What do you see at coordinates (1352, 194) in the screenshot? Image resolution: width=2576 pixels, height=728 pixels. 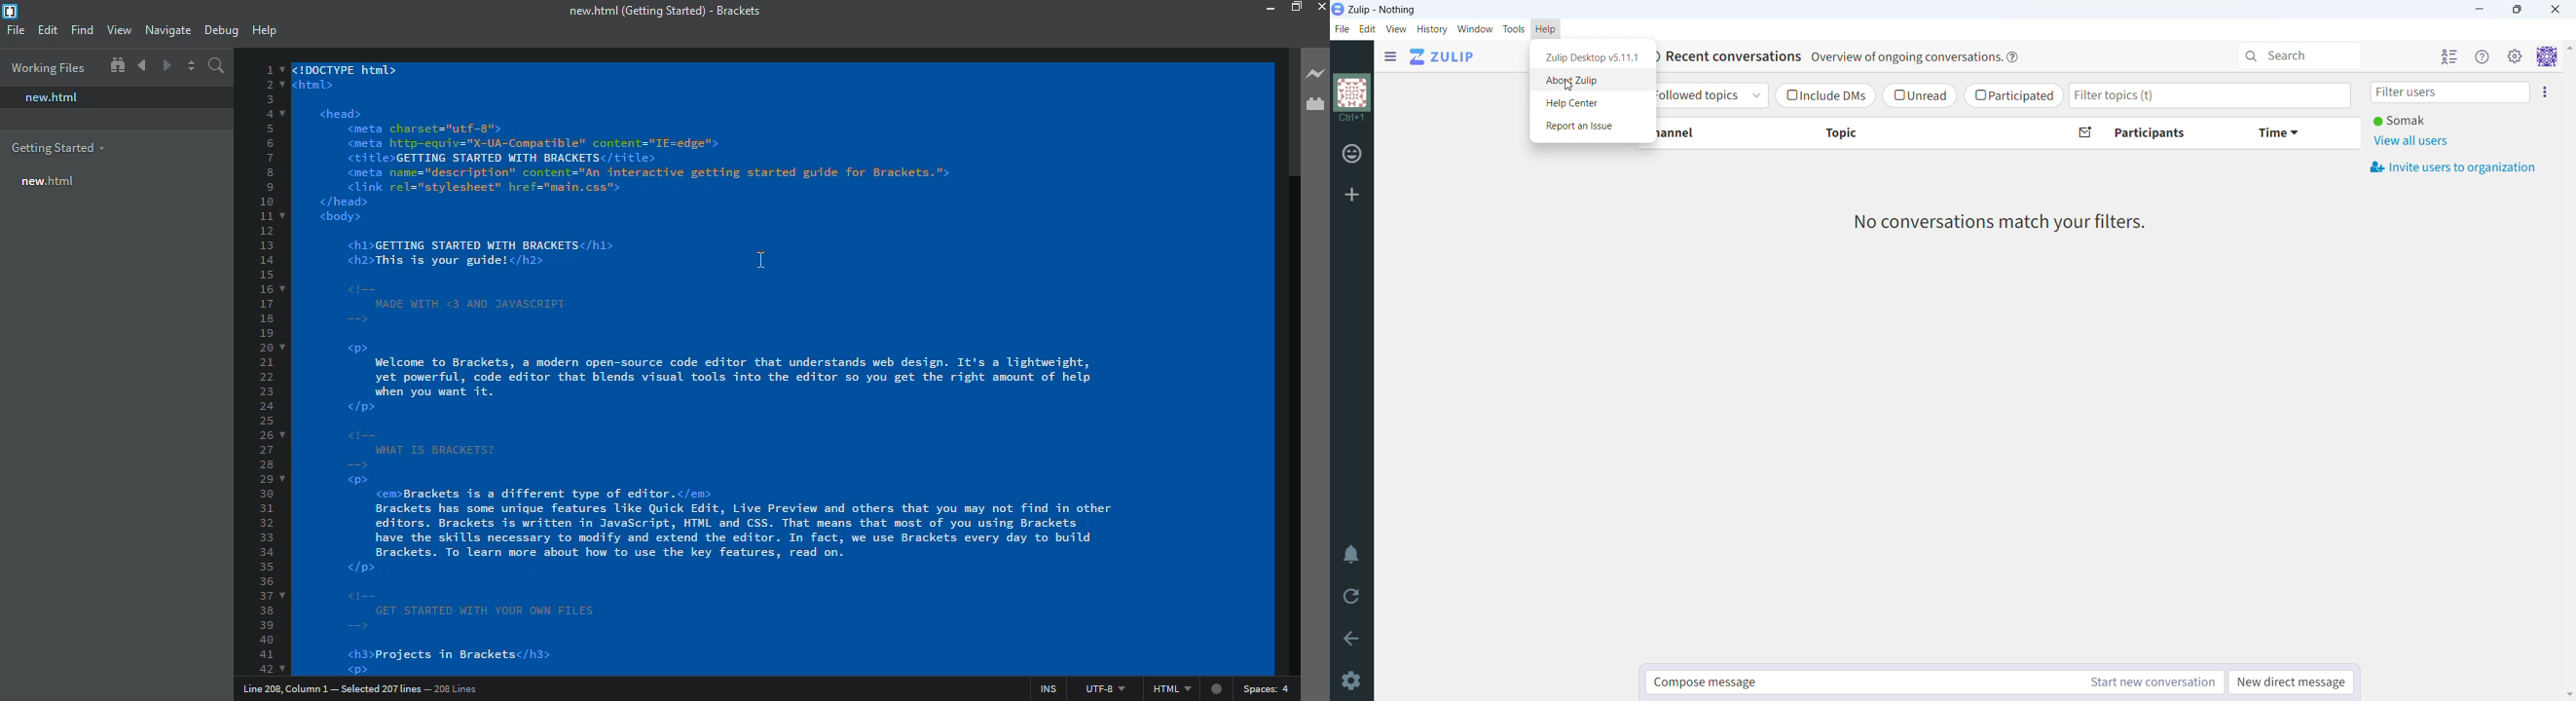 I see `add organization` at bounding box center [1352, 194].